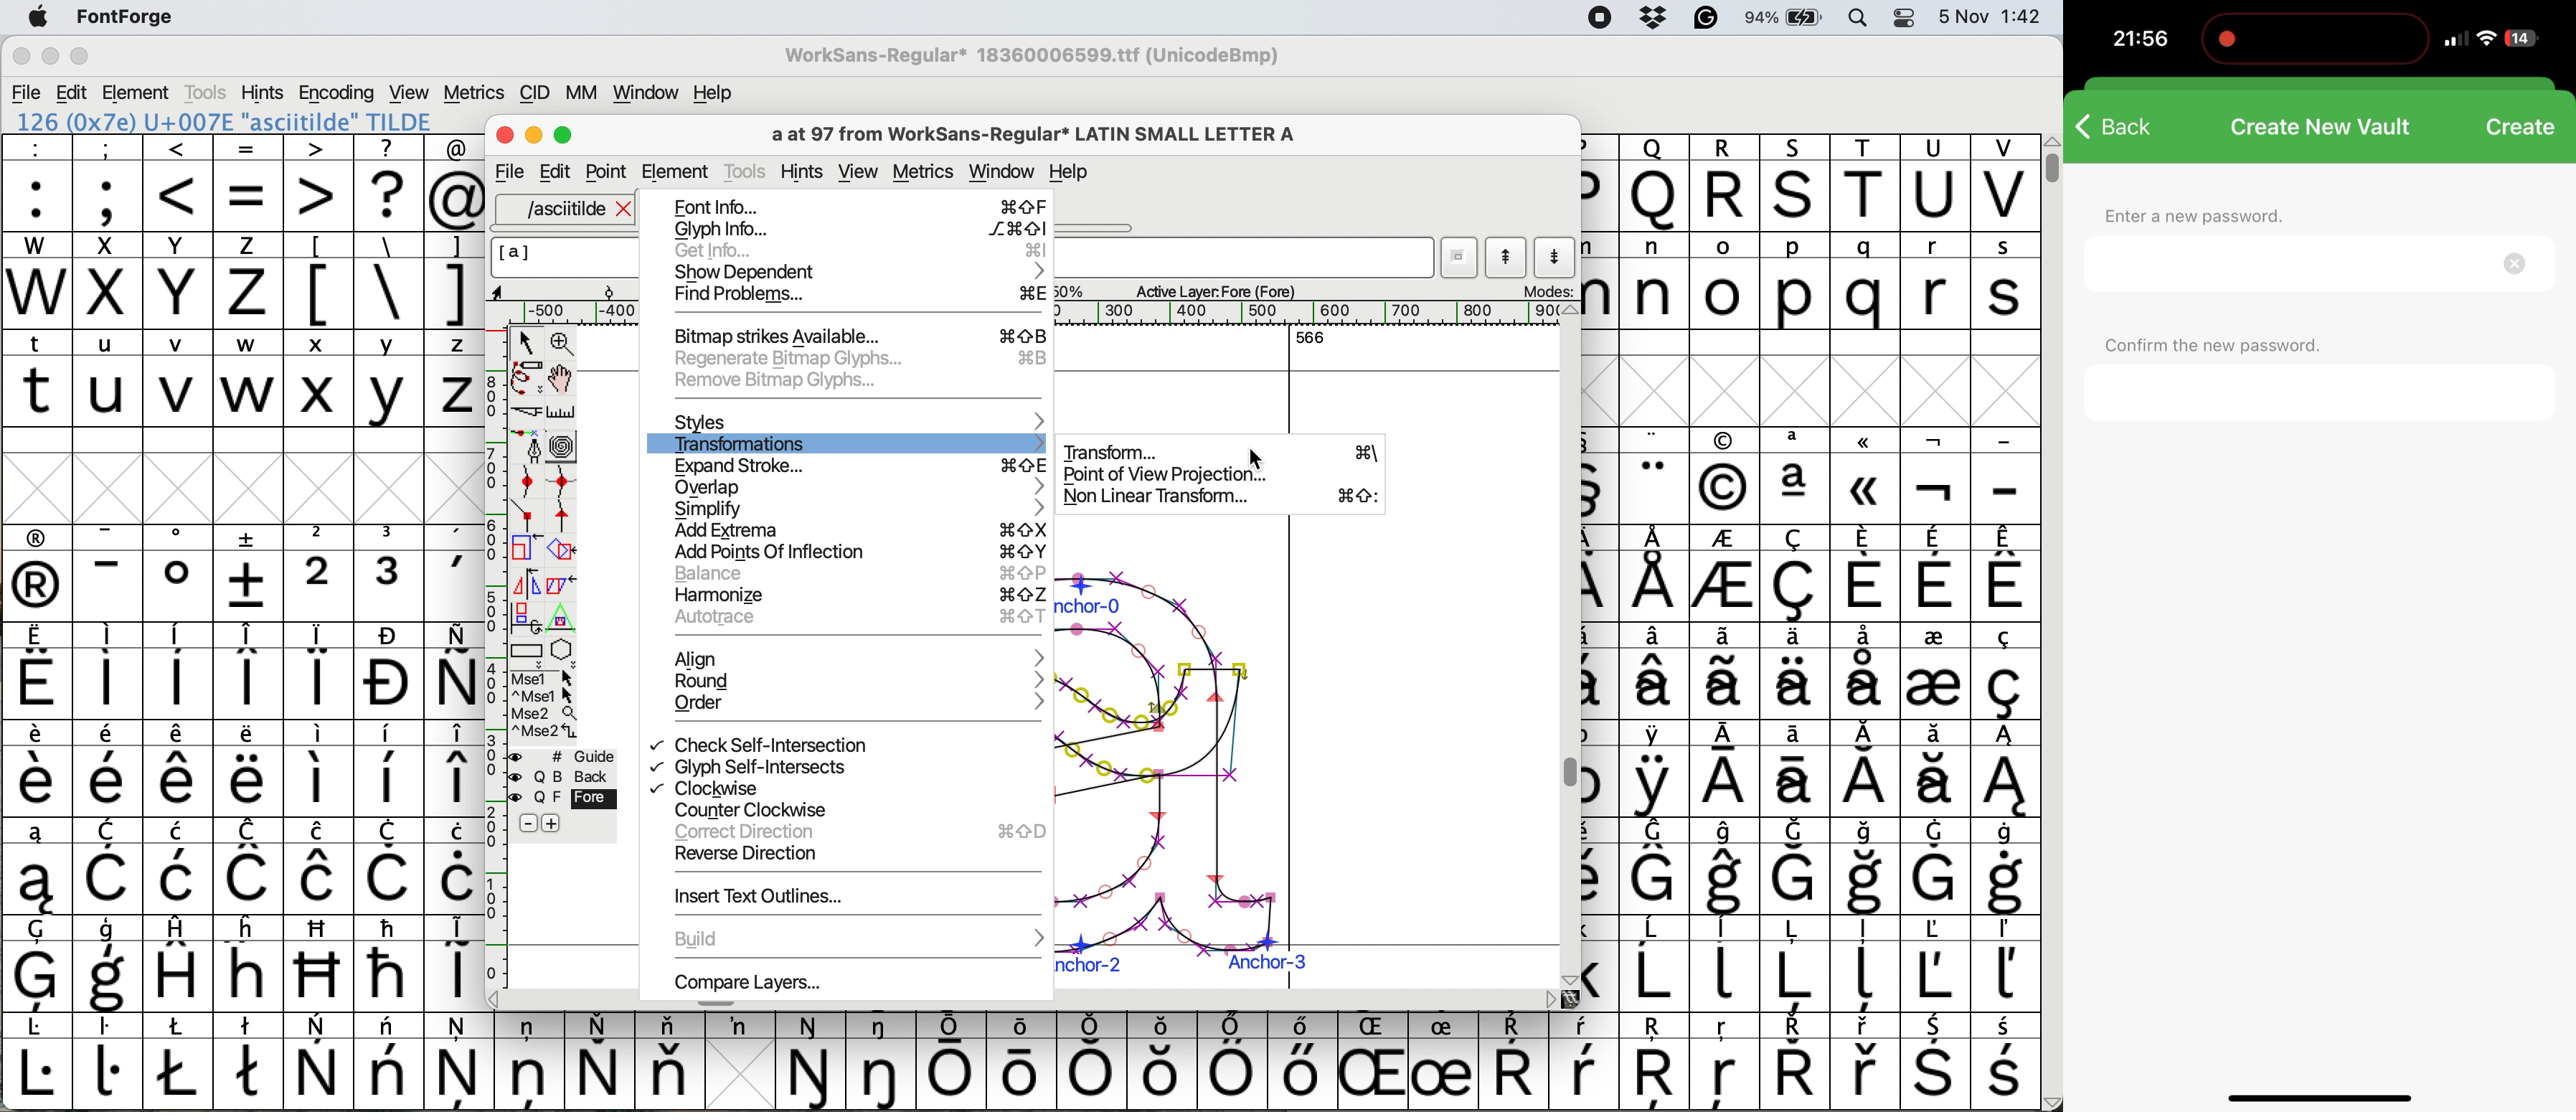  I want to click on guide, so click(572, 754).